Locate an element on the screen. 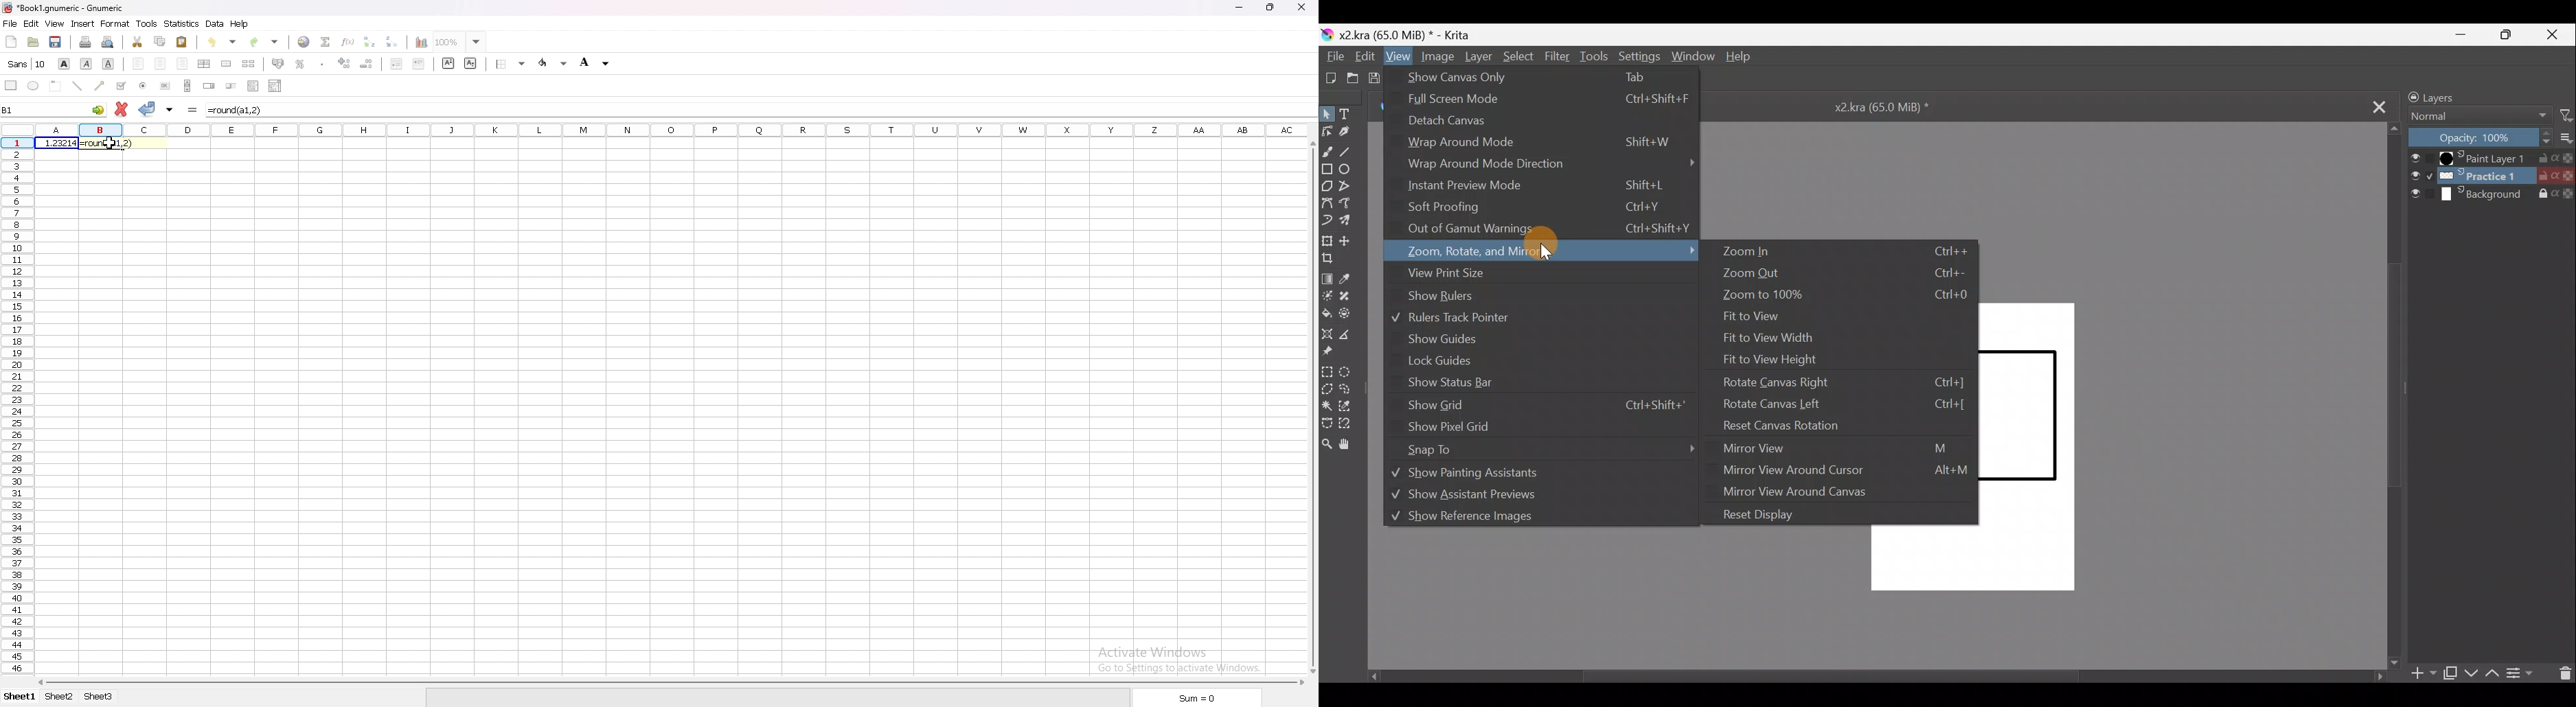 This screenshot has width=2576, height=728. Edit is located at coordinates (1362, 56).